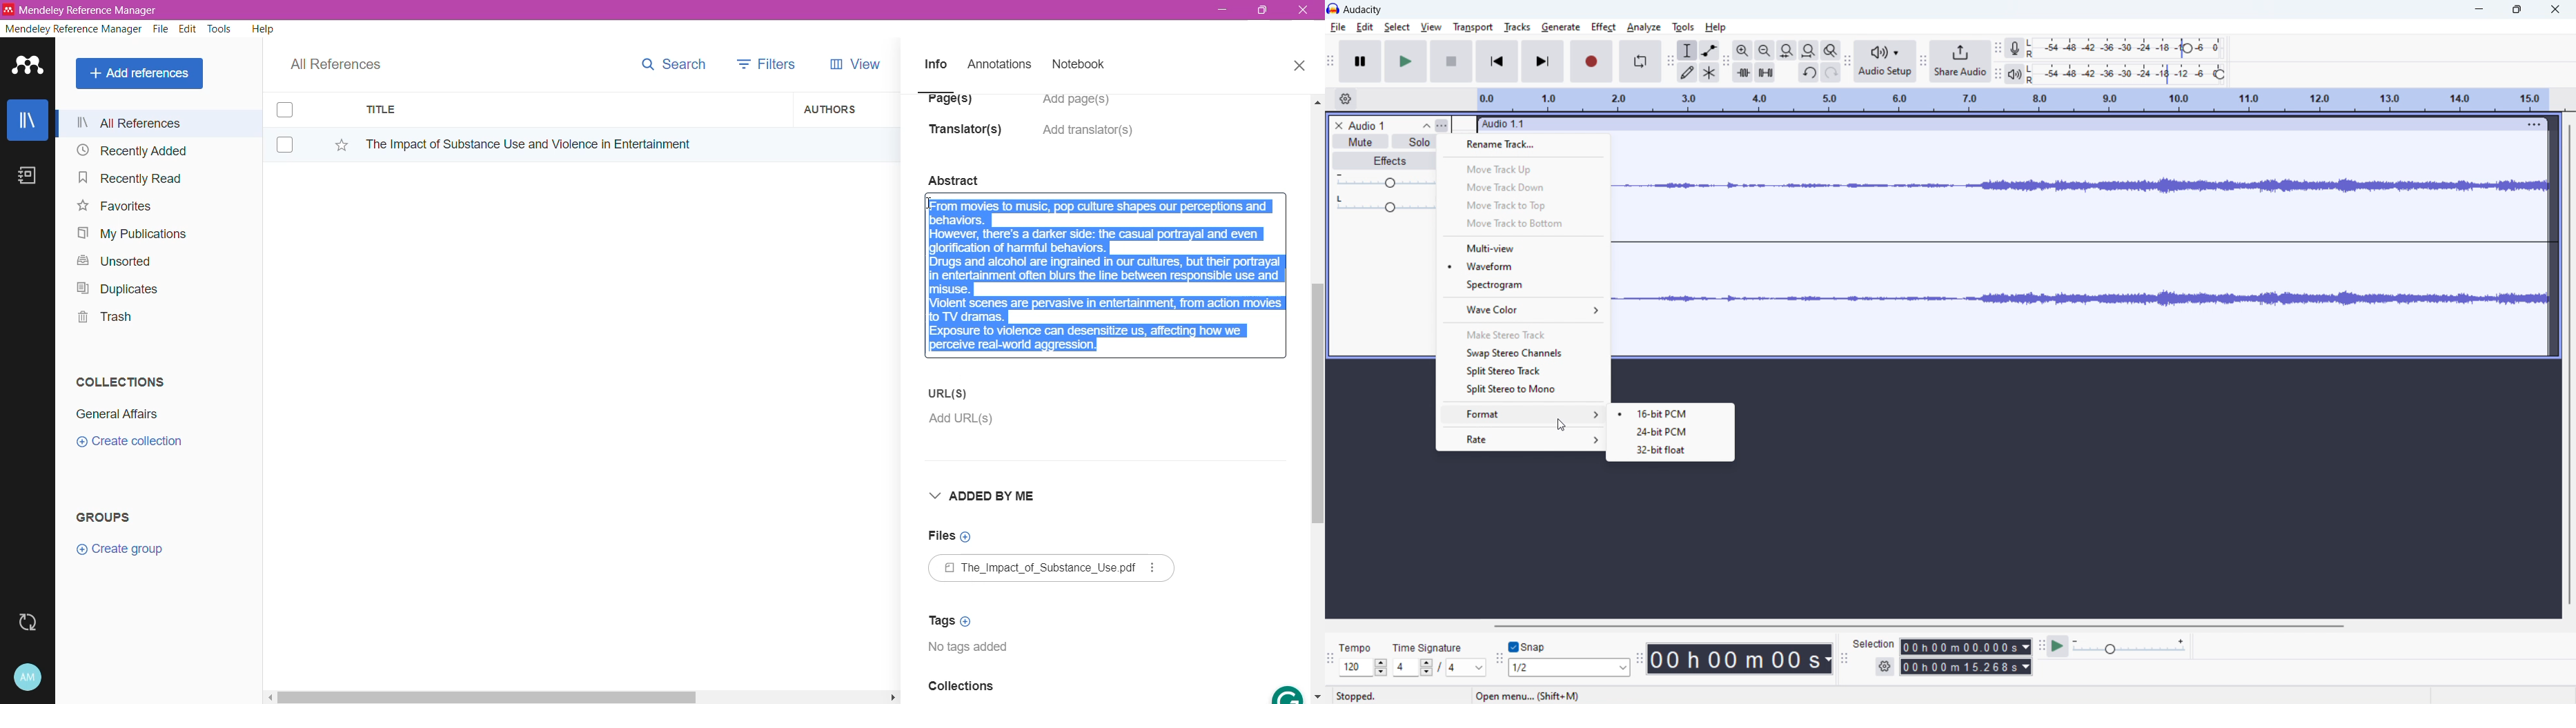 The height and width of the screenshot is (728, 2576). What do you see at coordinates (1346, 98) in the screenshot?
I see `timeline settings` at bounding box center [1346, 98].